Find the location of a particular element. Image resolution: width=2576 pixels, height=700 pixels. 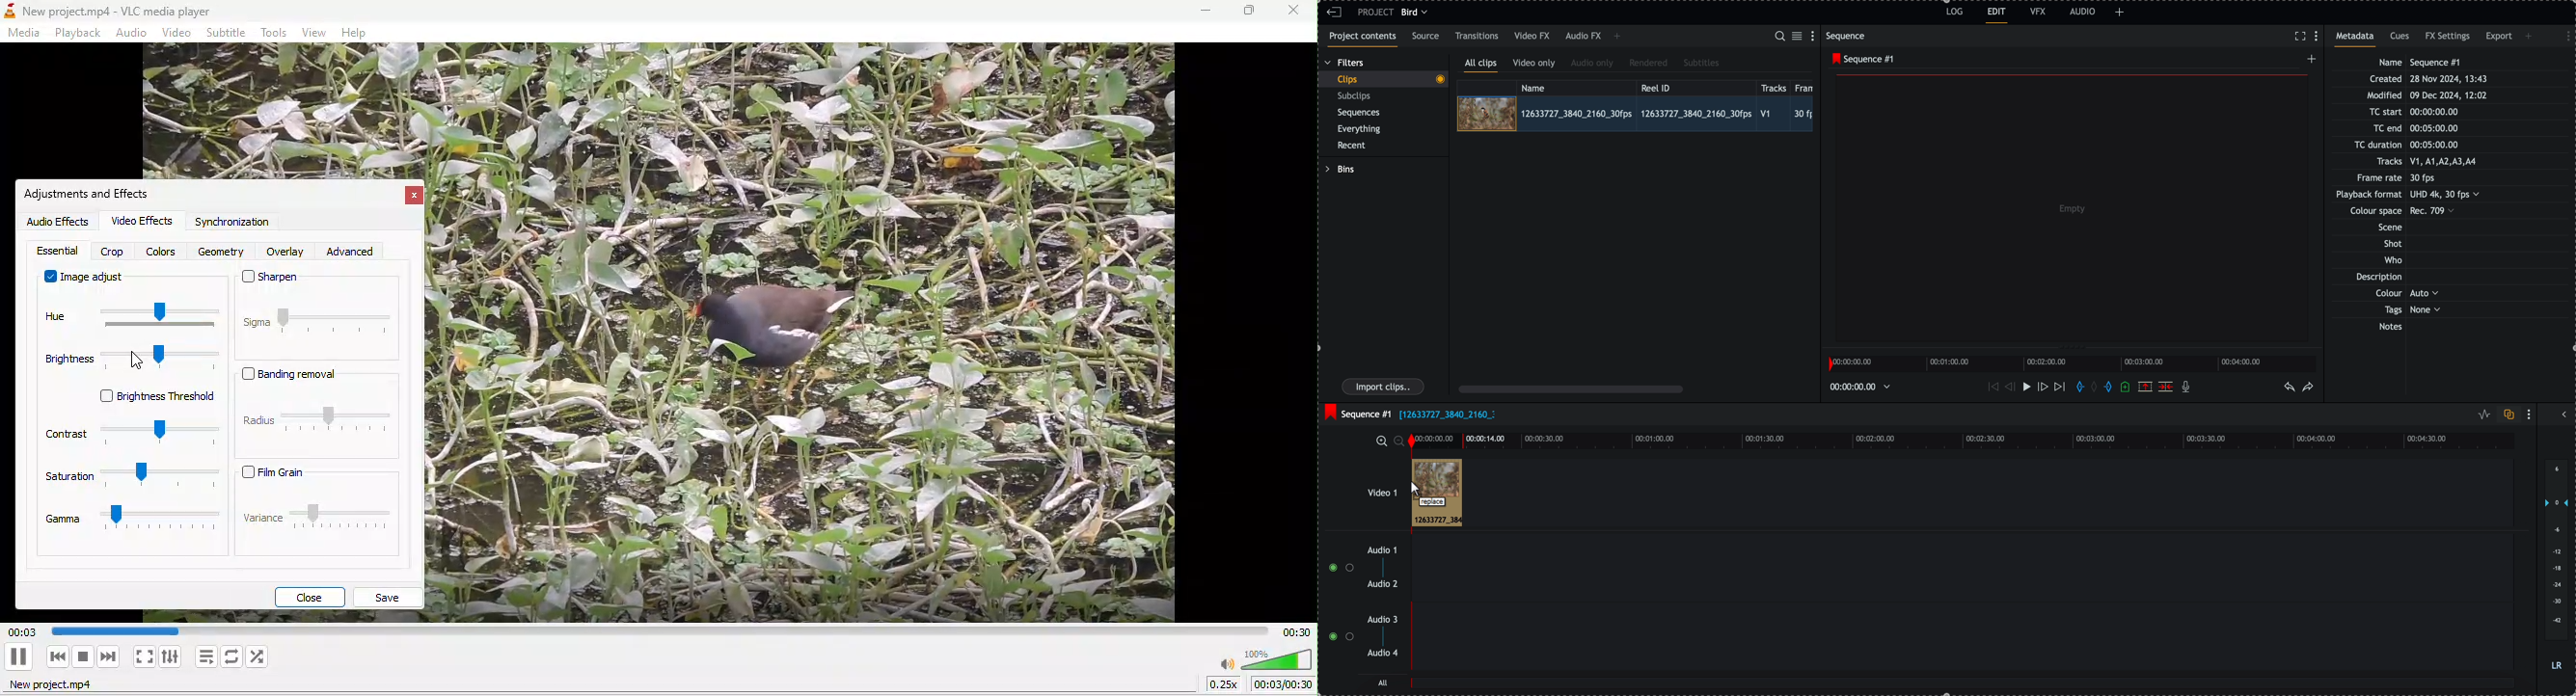

help is located at coordinates (360, 34).